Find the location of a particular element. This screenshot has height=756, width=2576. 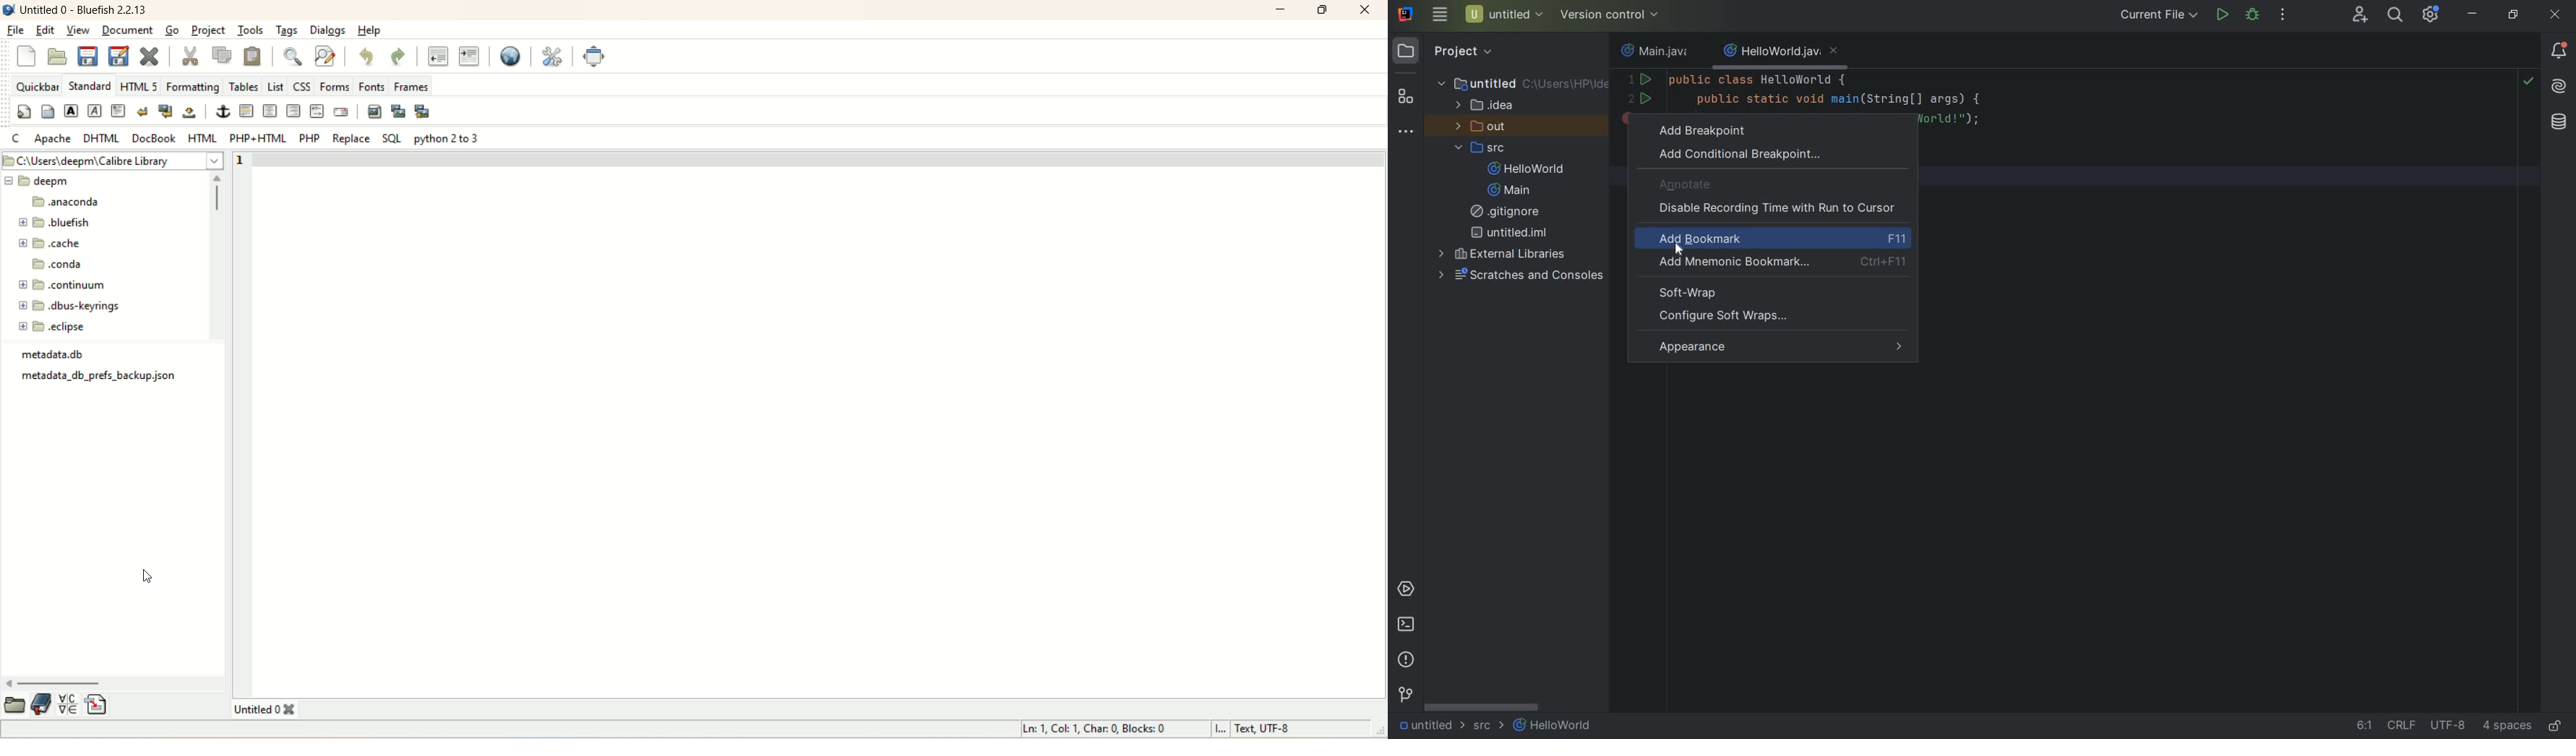

problems is located at coordinates (1407, 660).